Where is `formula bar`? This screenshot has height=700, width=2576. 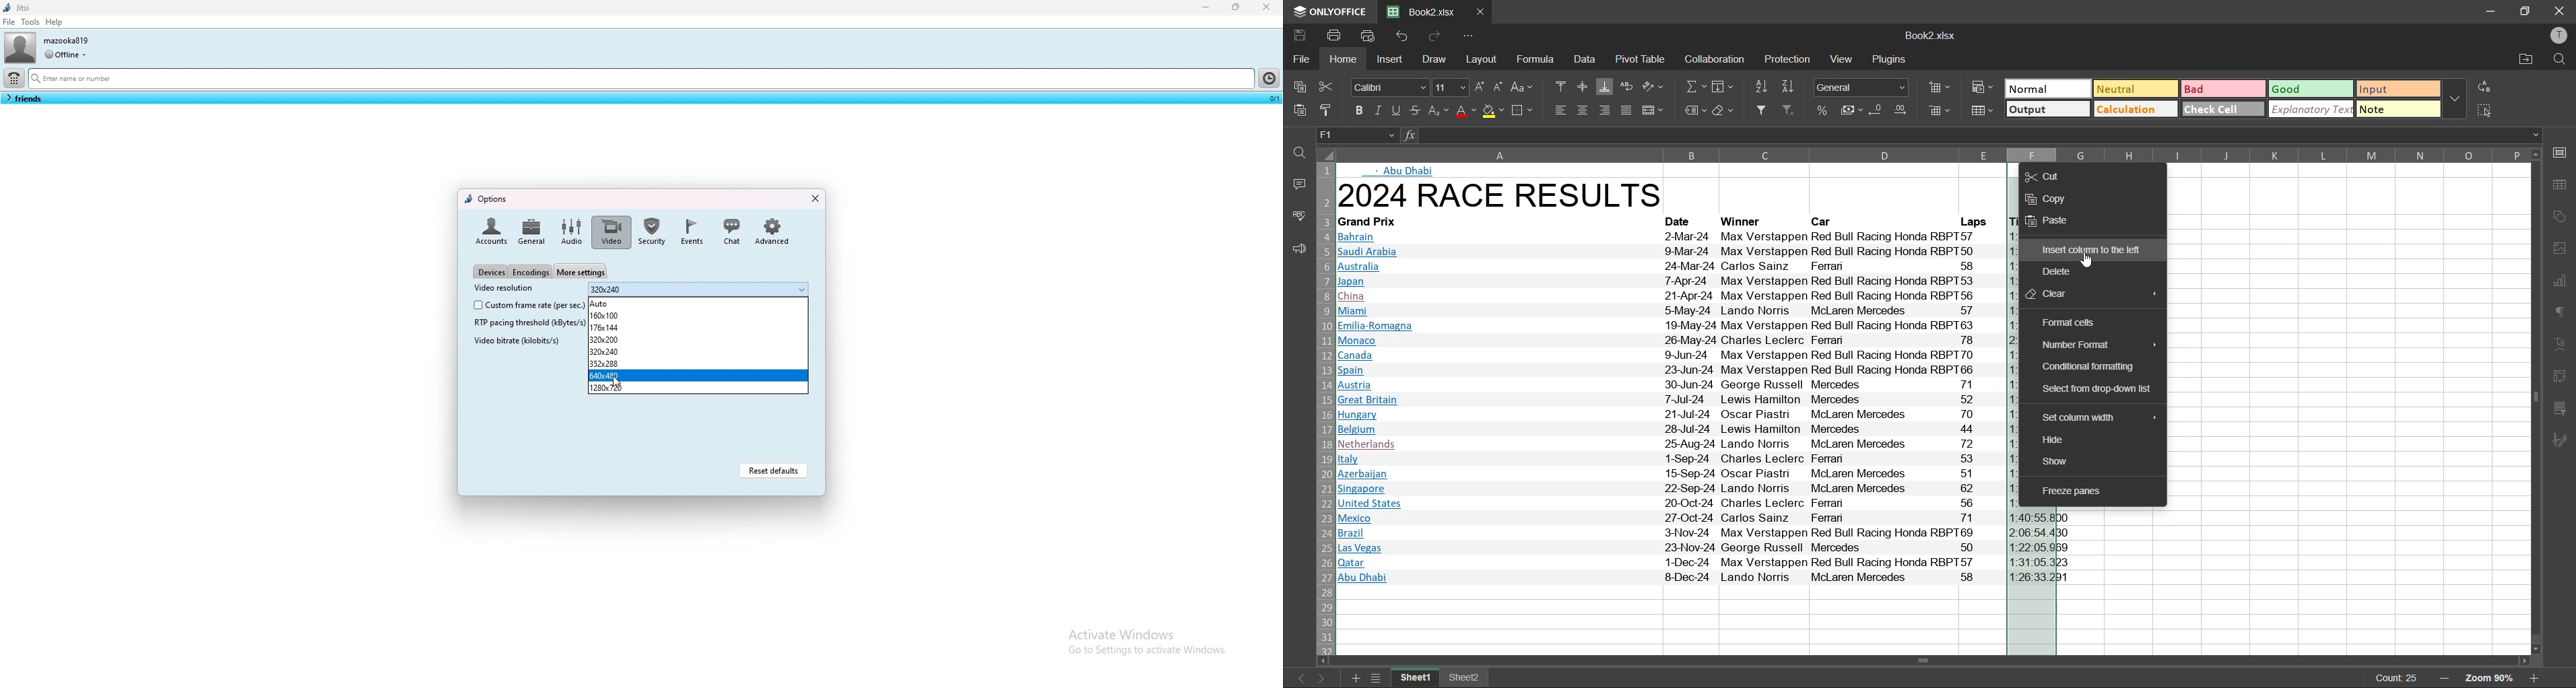 formula bar is located at coordinates (1979, 134).